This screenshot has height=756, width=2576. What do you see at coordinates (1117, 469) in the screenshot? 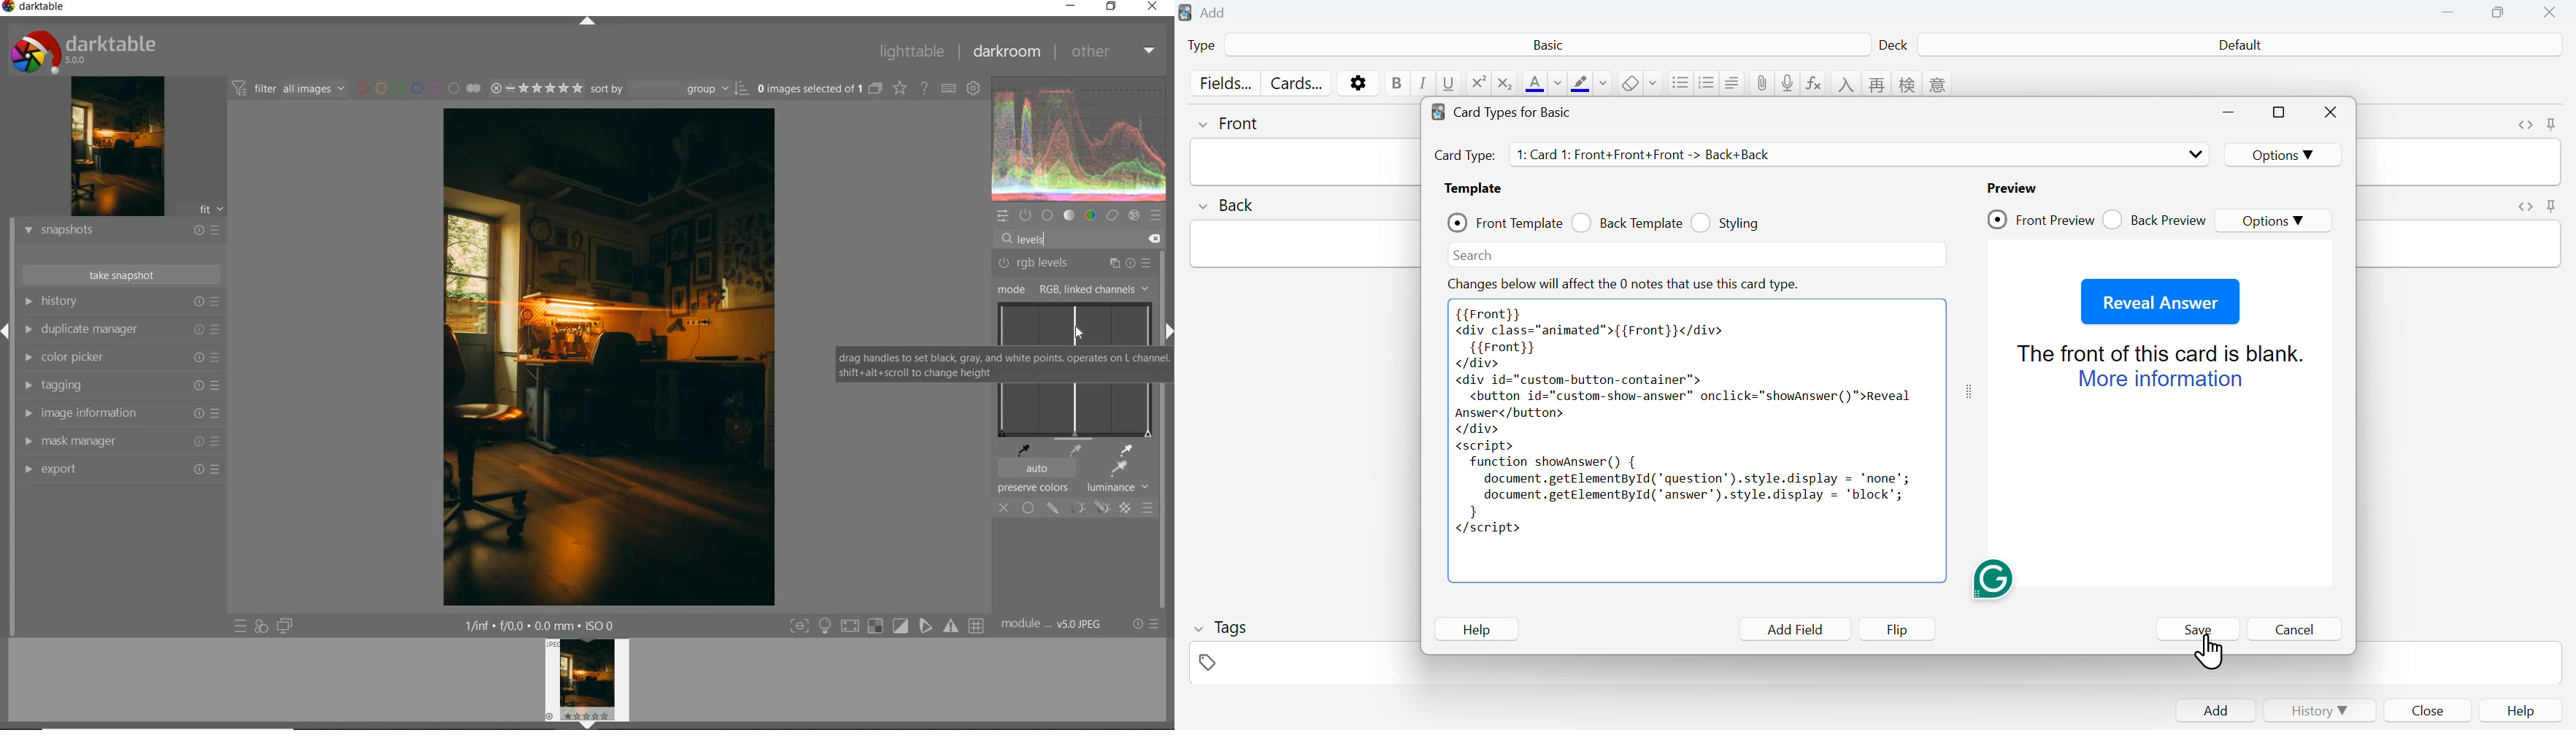
I see `apply auto levels based on region` at bounding box center [1117, 469].